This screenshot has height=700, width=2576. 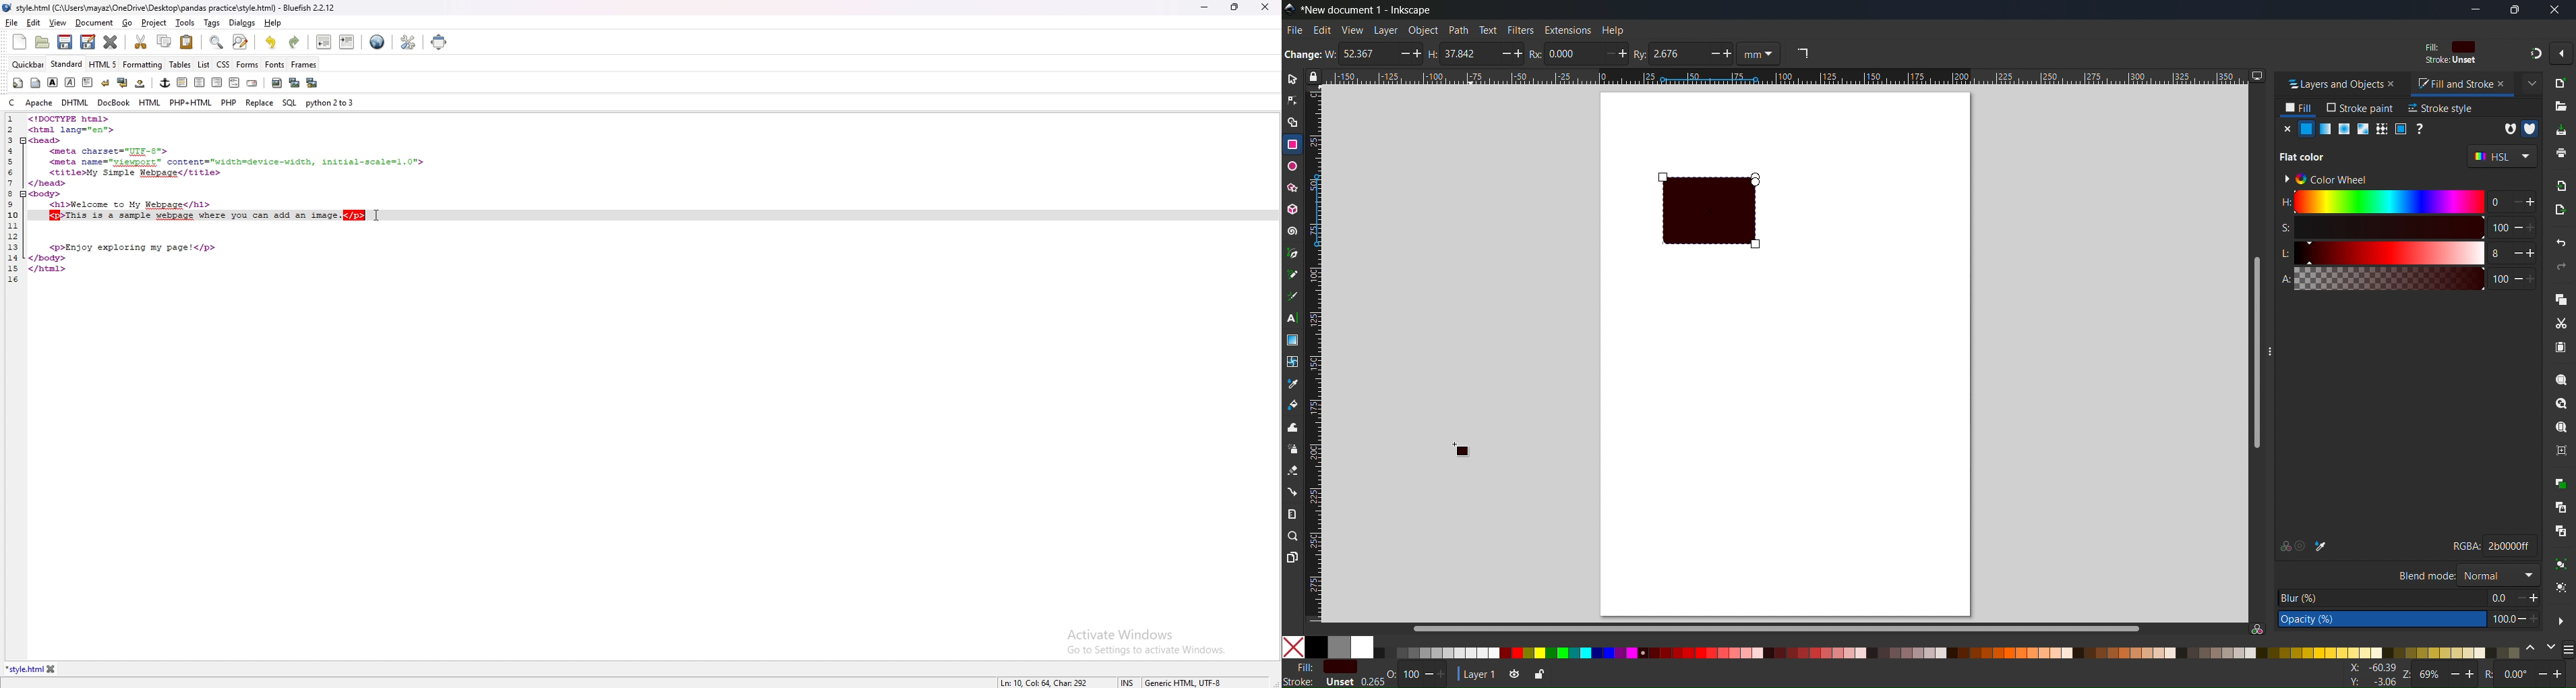 I want to click on Horizontal scroll bar, so click(x=1774, y=627).